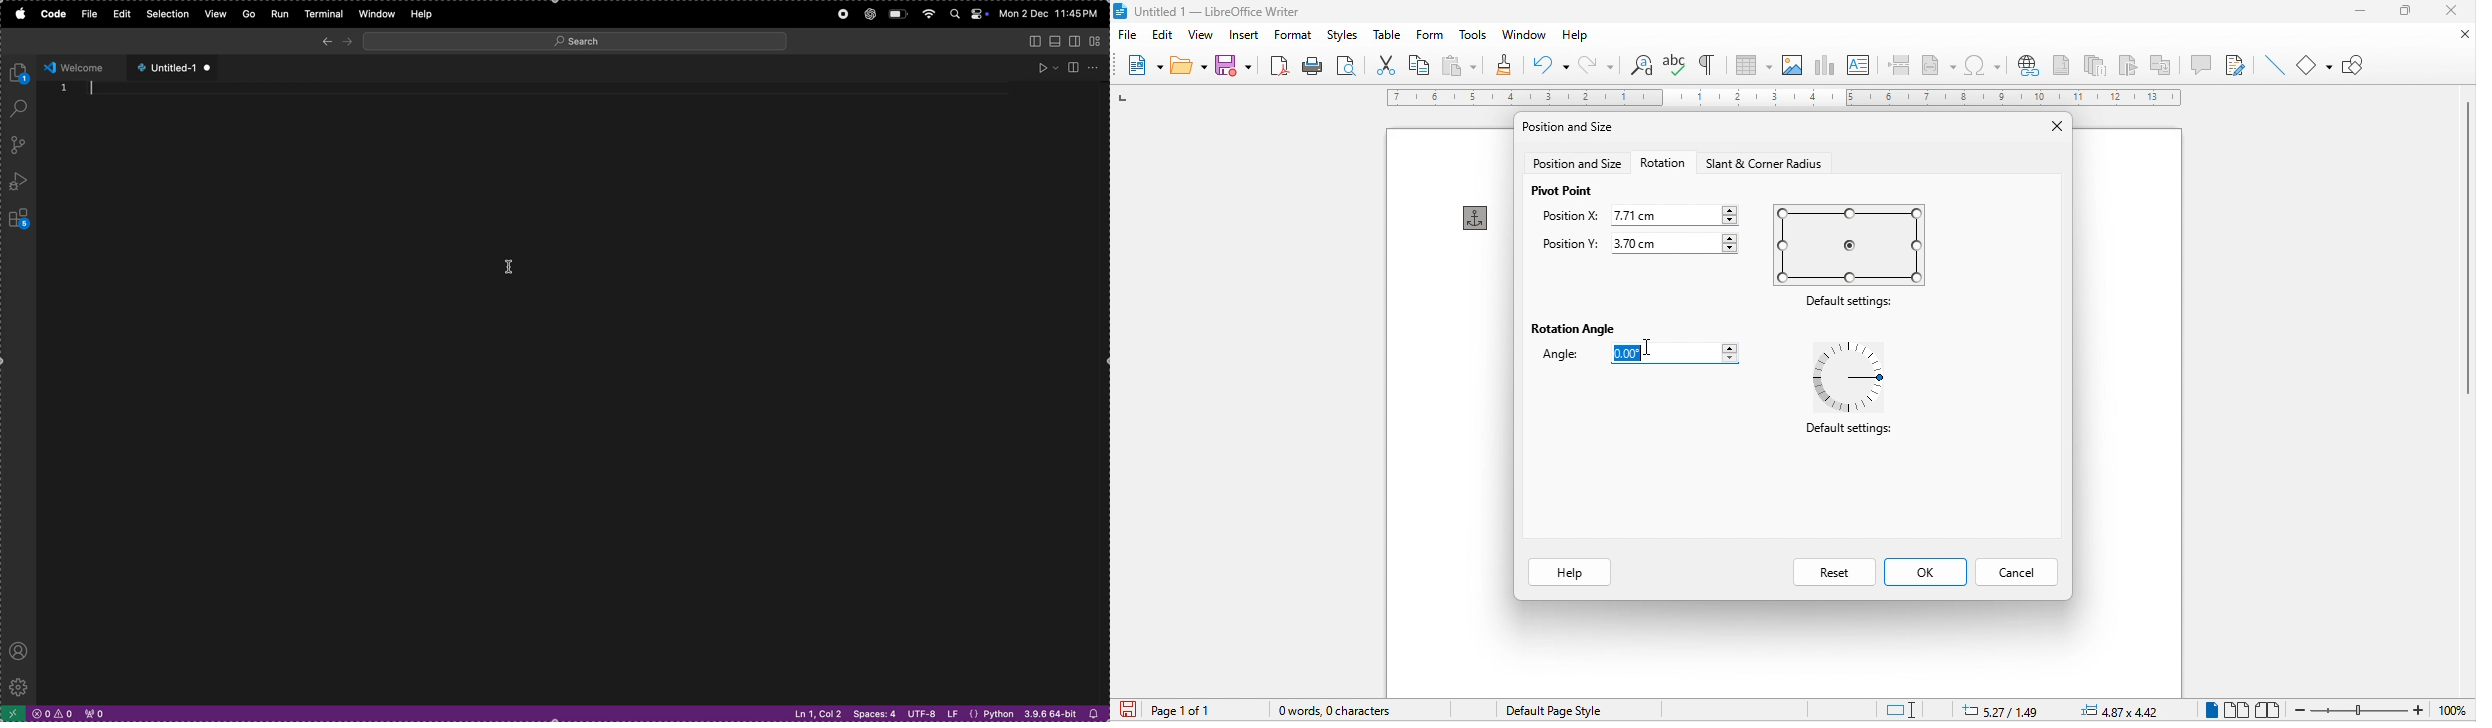 Image resolution: width=2492 pixels, height=728 pixels. Describe the element at coordinates (2405, 10) in the screenshot. I see `maximize` at that location.